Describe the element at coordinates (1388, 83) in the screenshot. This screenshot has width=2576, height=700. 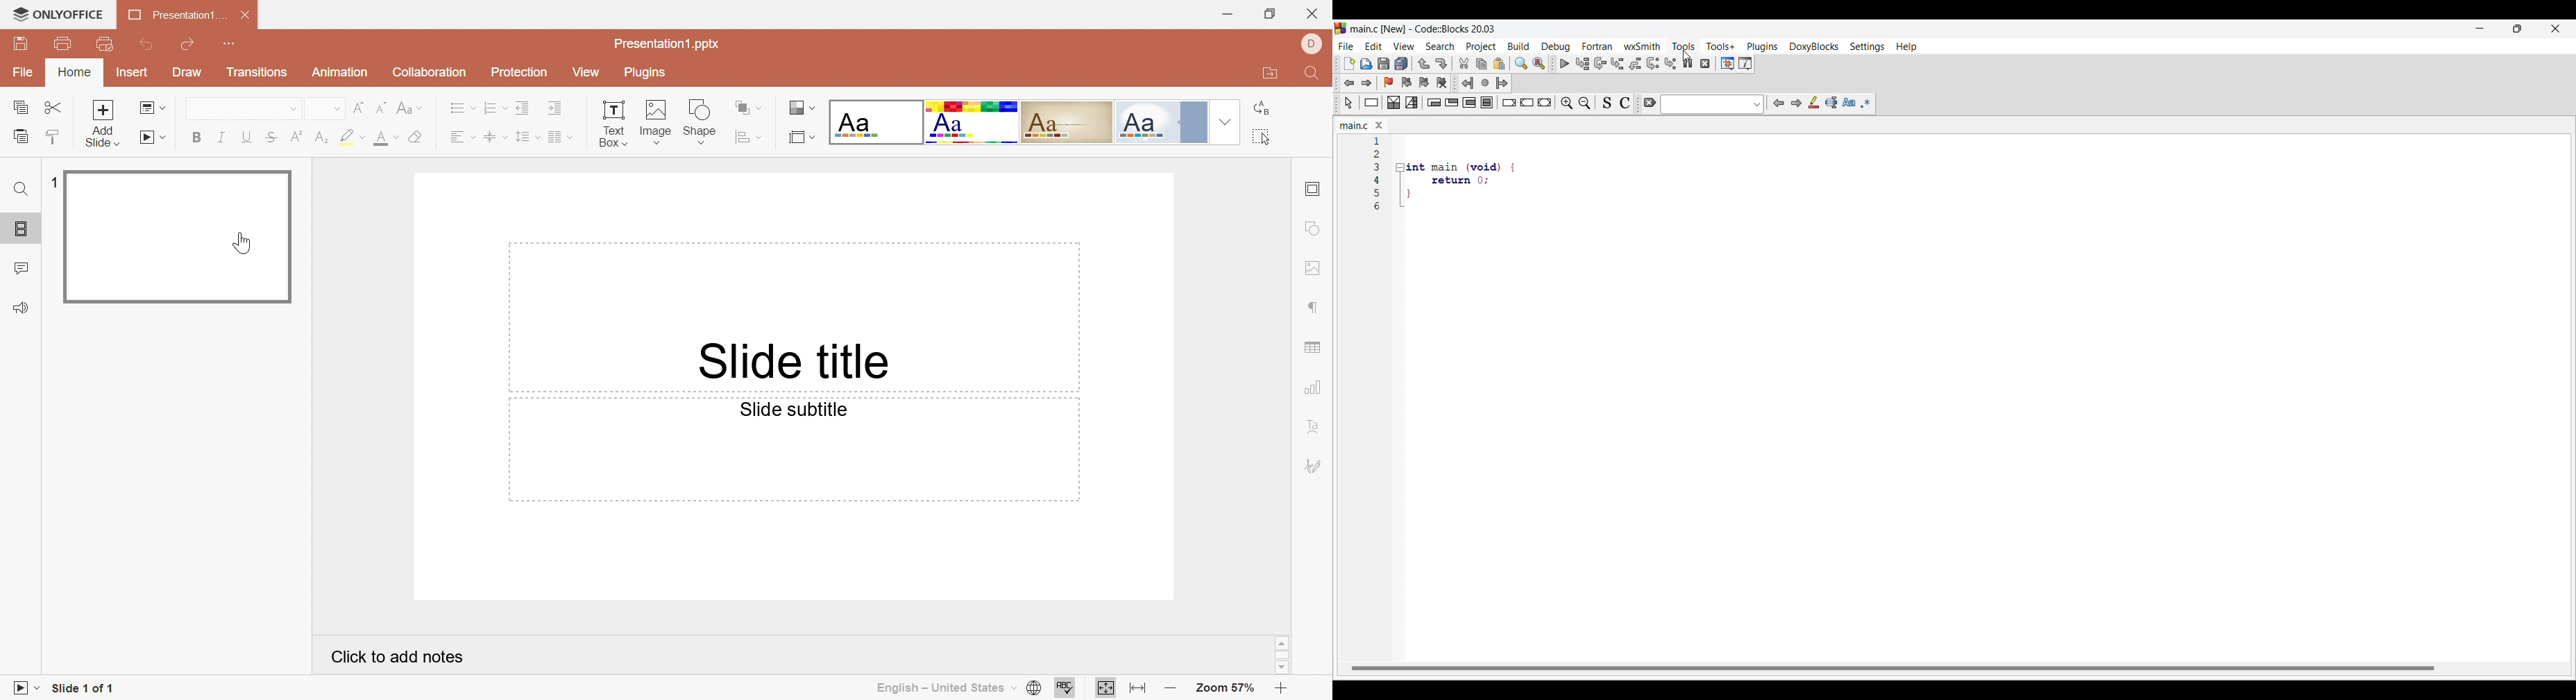
I see `Toggle bookmark` at that location.